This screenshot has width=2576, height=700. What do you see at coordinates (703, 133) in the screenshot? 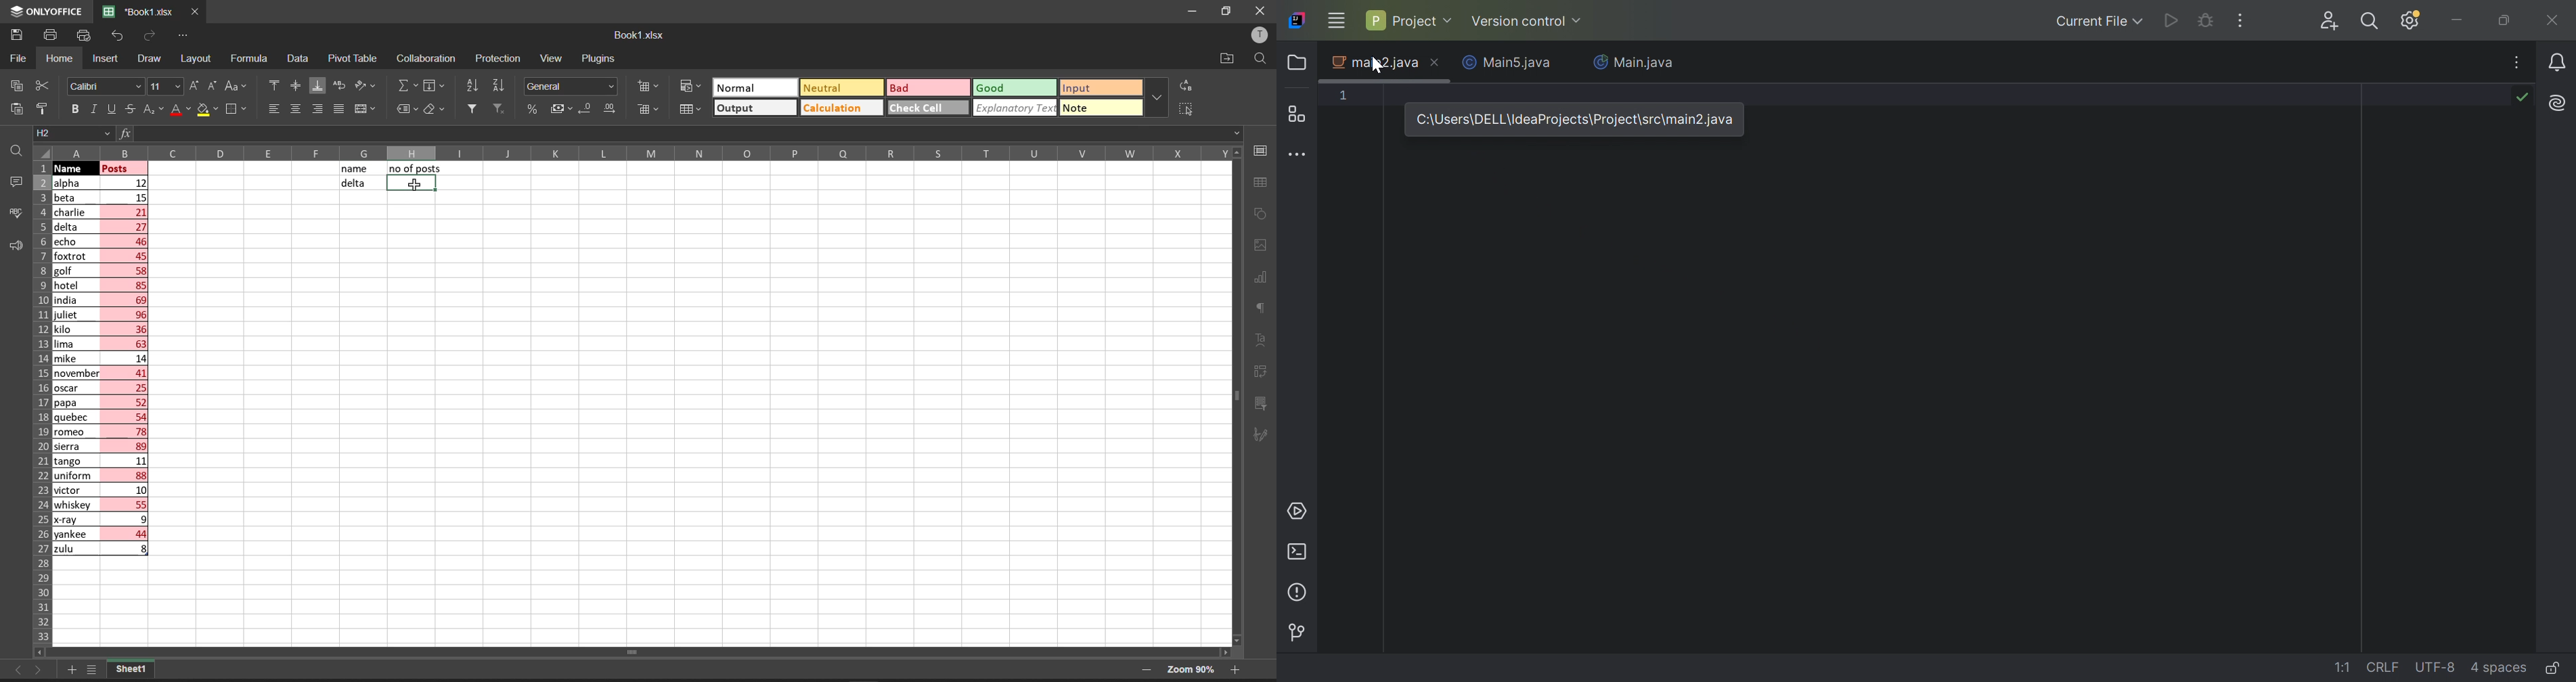
I see `formula bar` at bounding box center [703, 133].